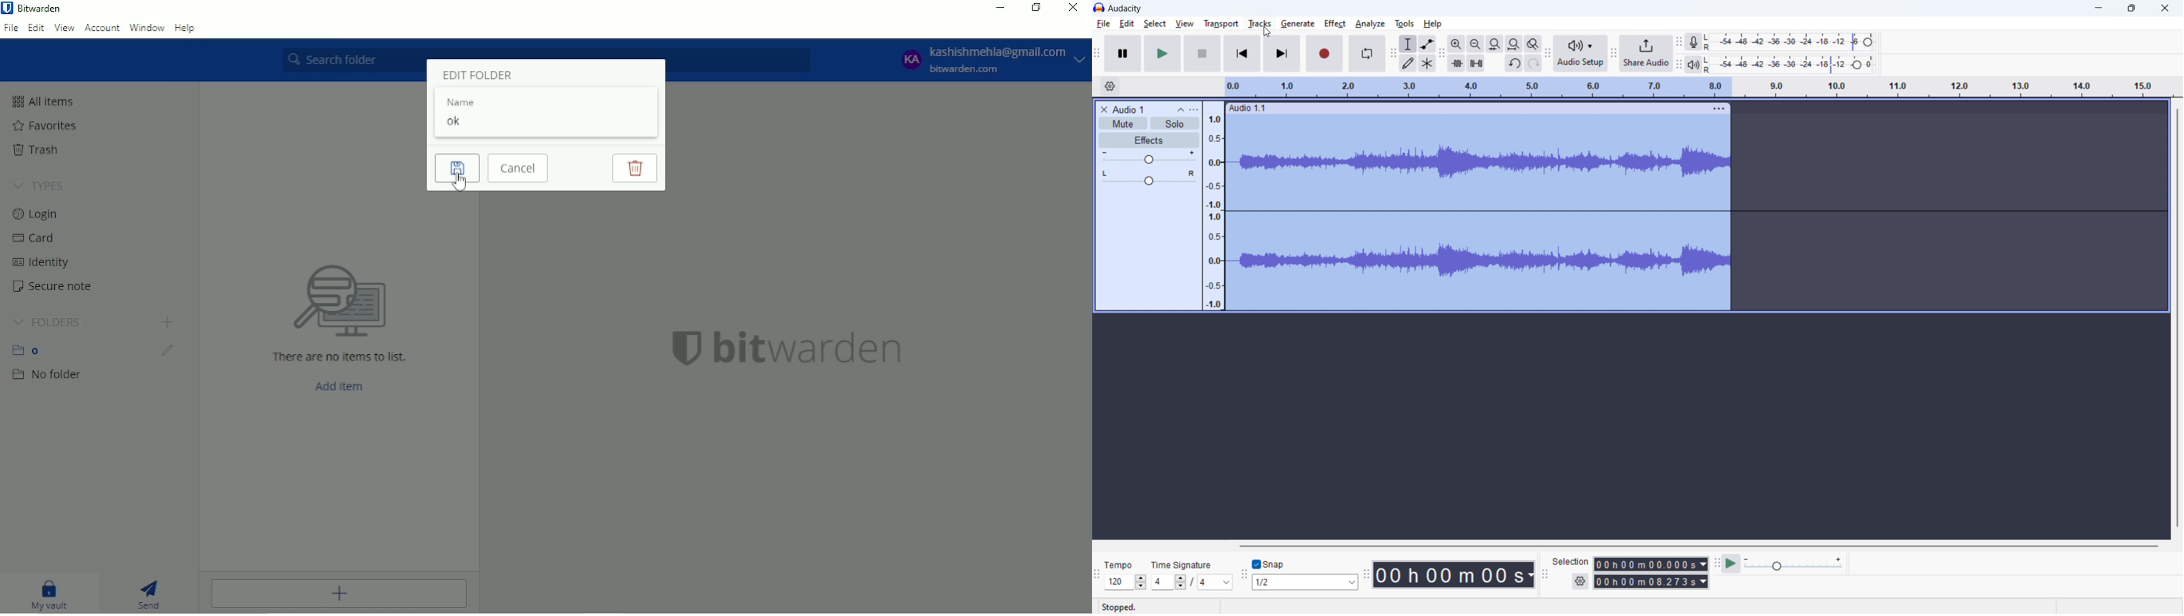 This screenshot has height=616, width=2184. I want to click on My vault, so click(51, 596).